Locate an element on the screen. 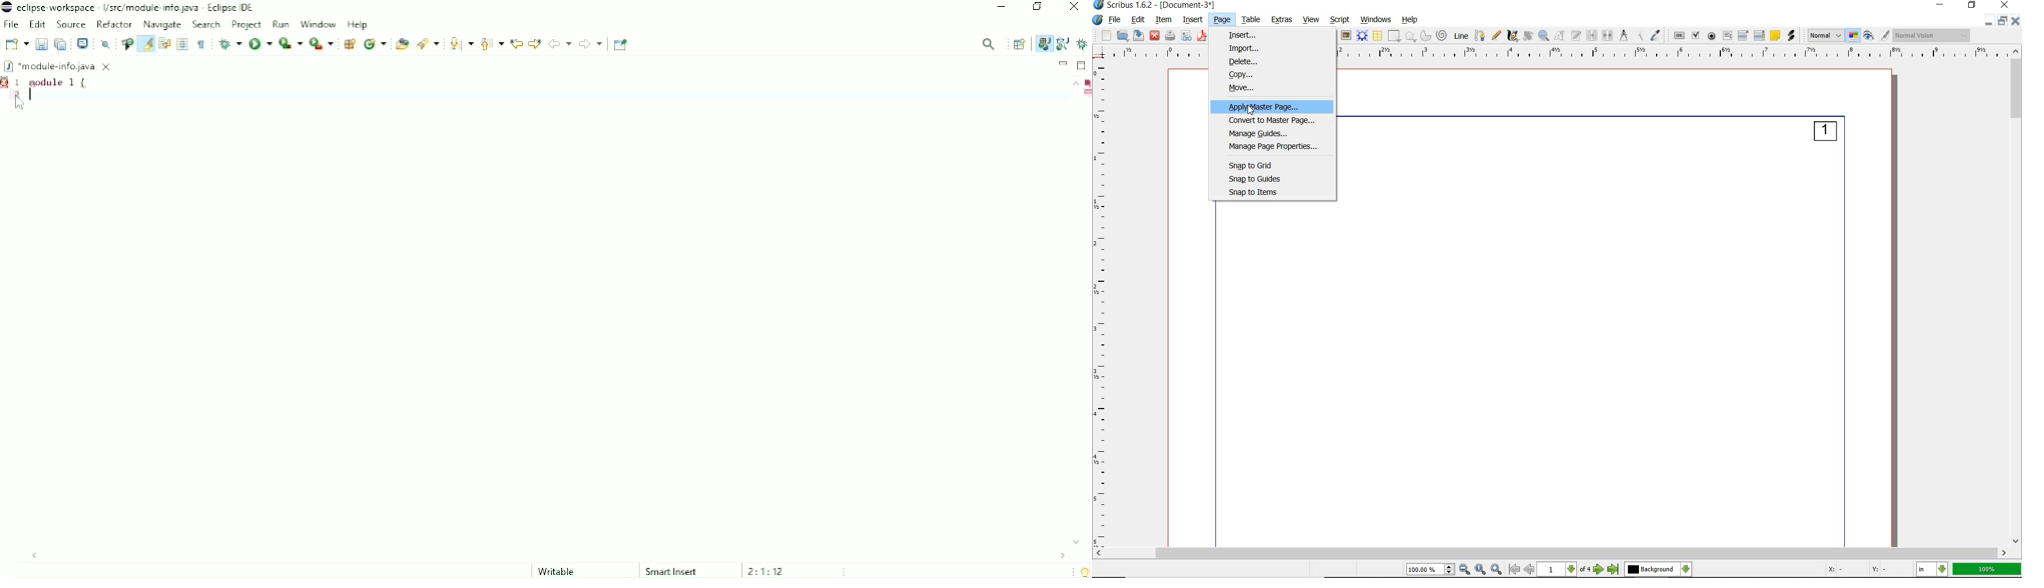 This screenshot has width=2044, height=588. close is located at coordinates (1155, 37).